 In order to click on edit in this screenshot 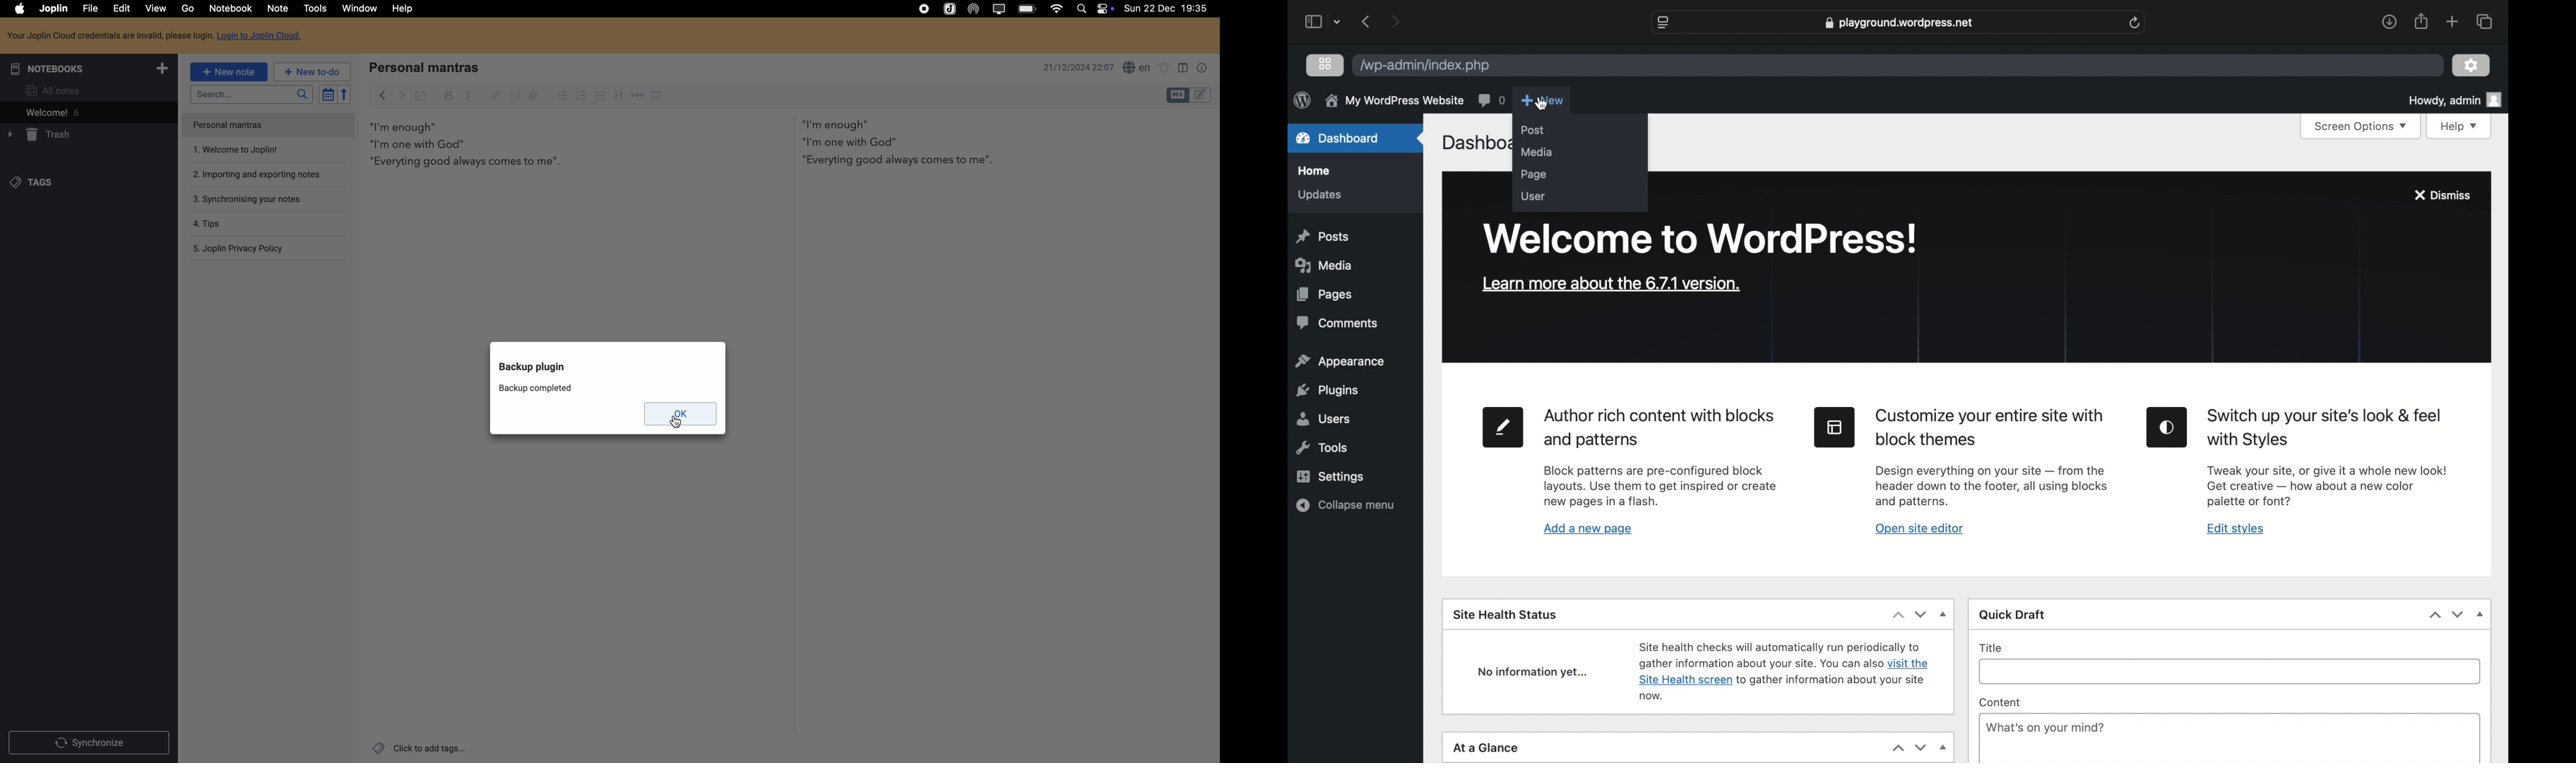, I will do `click(121, 8)`.